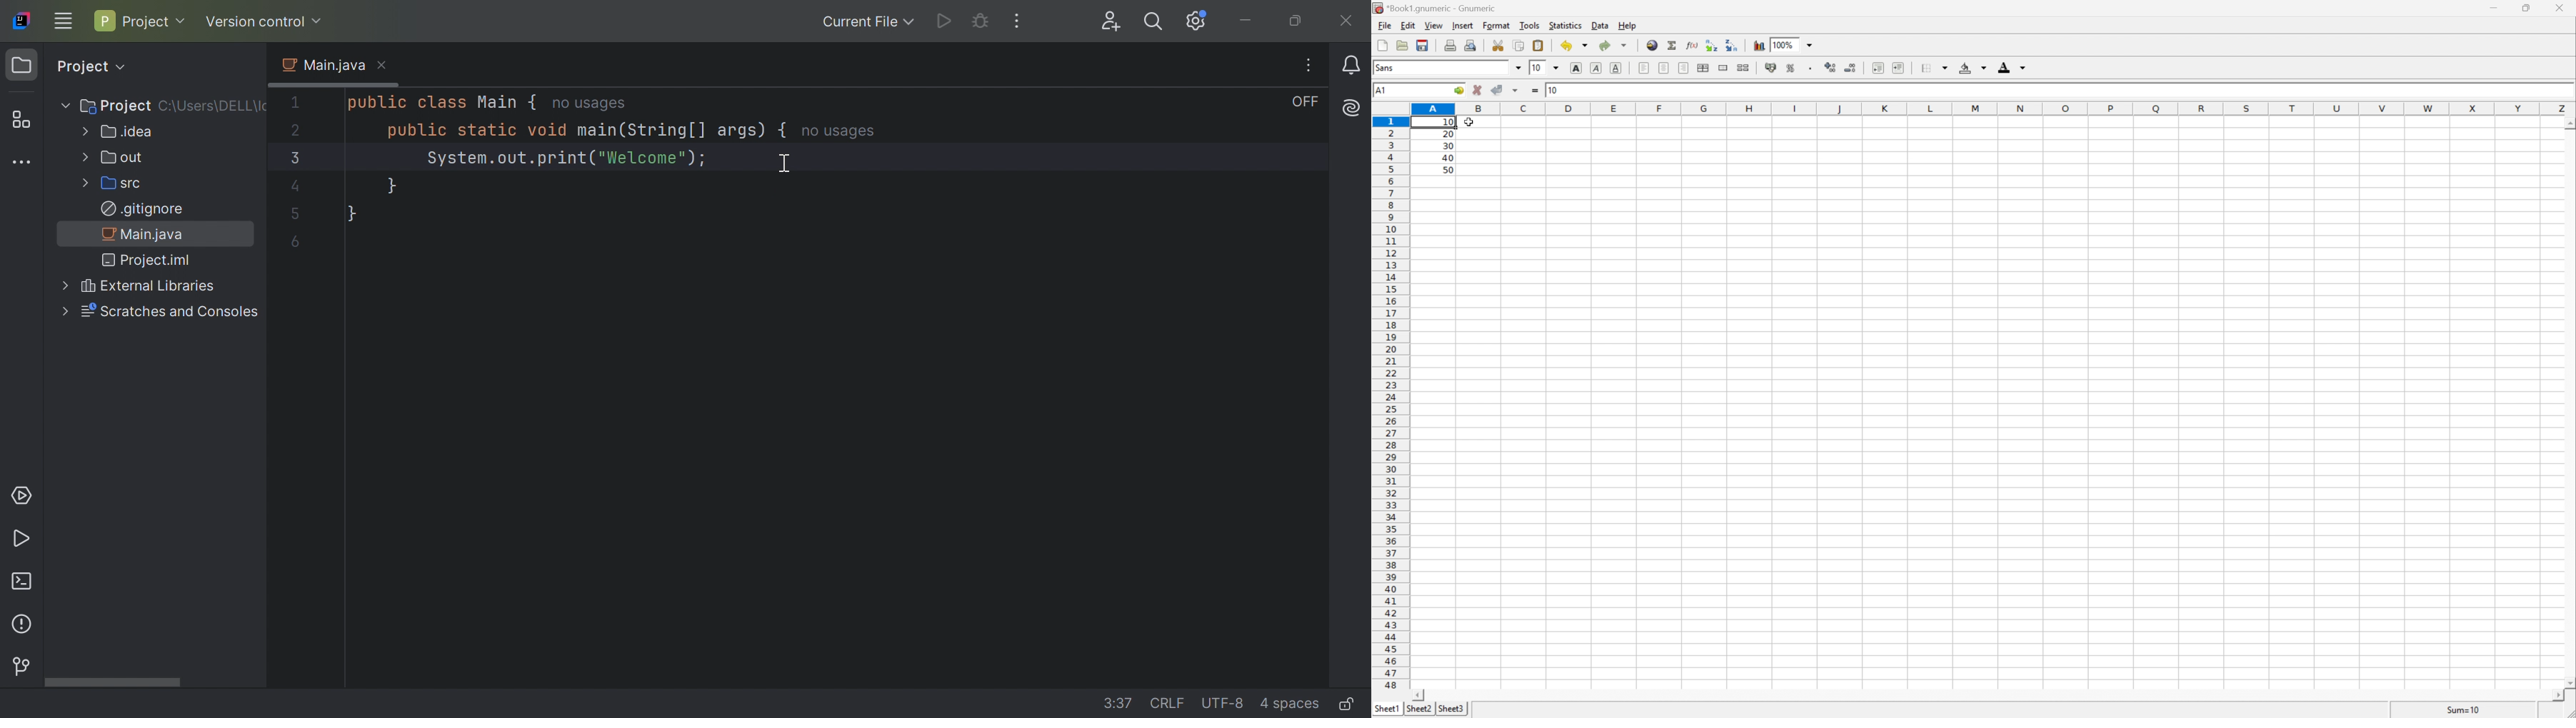 This screenshot has height=728, width=2576. I want to click on Center Horizontally, so click(1665, 67).